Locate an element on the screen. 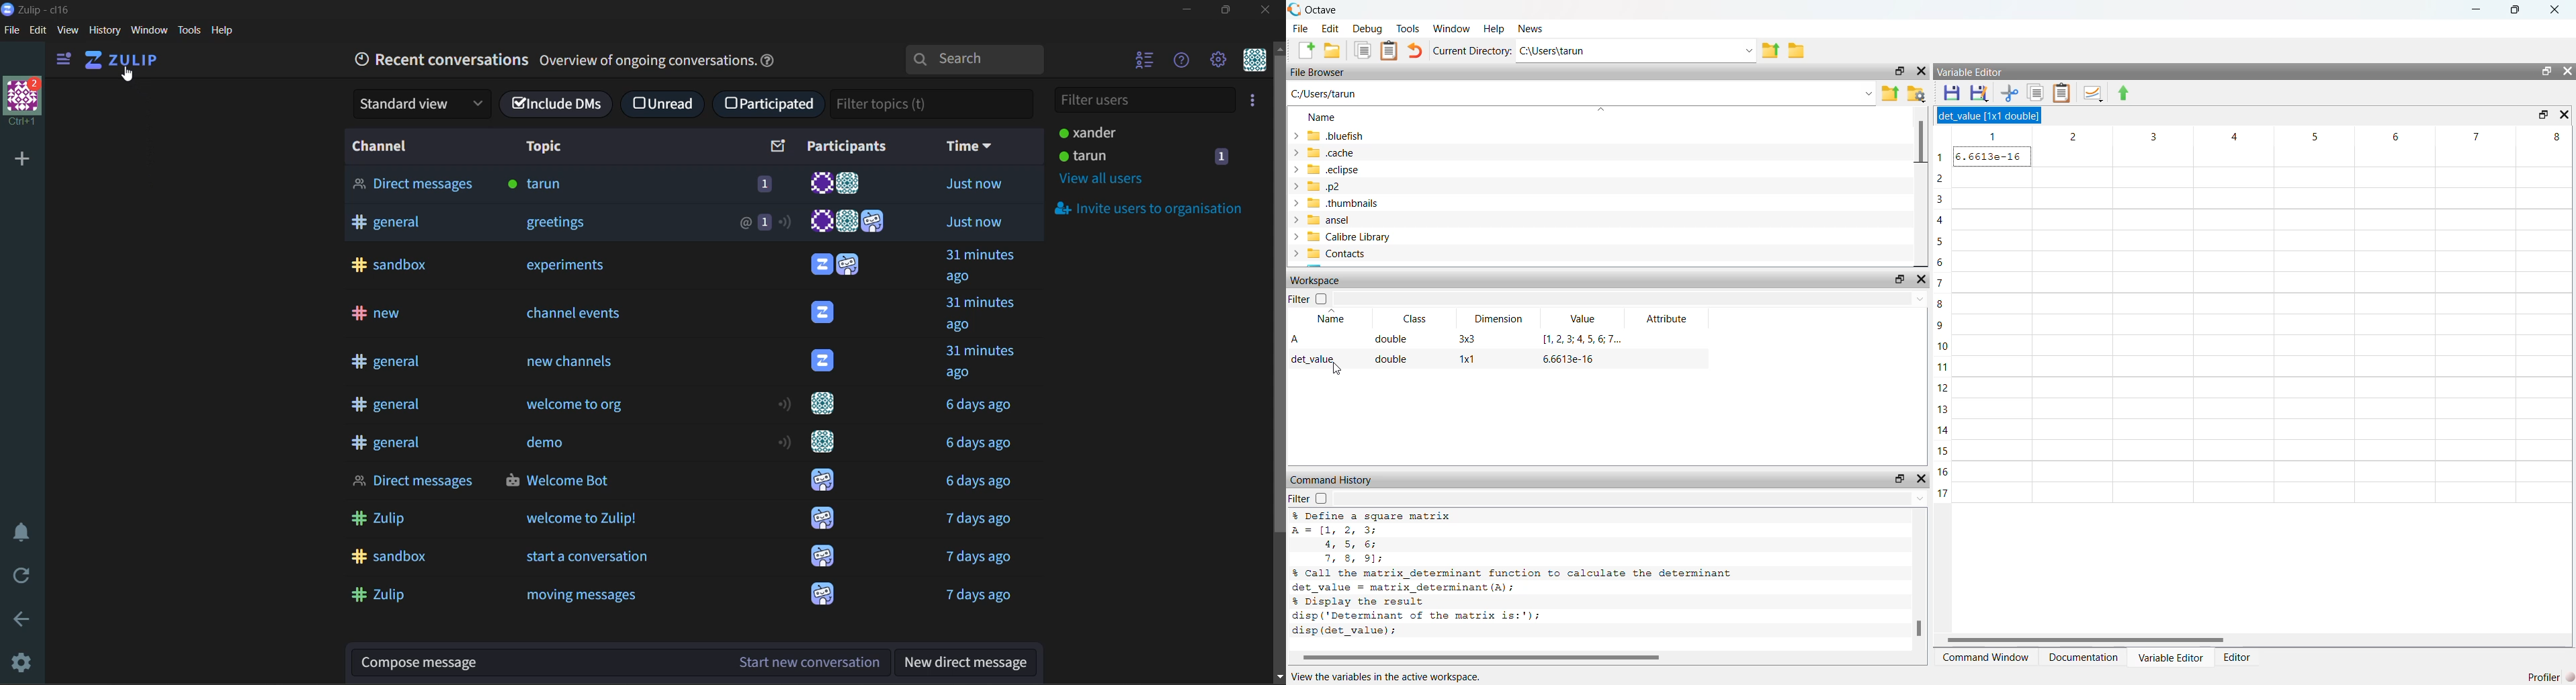 The width and height of the screenshot is (2576, 700). Variable Editor is located at coordinates (2170, 655).